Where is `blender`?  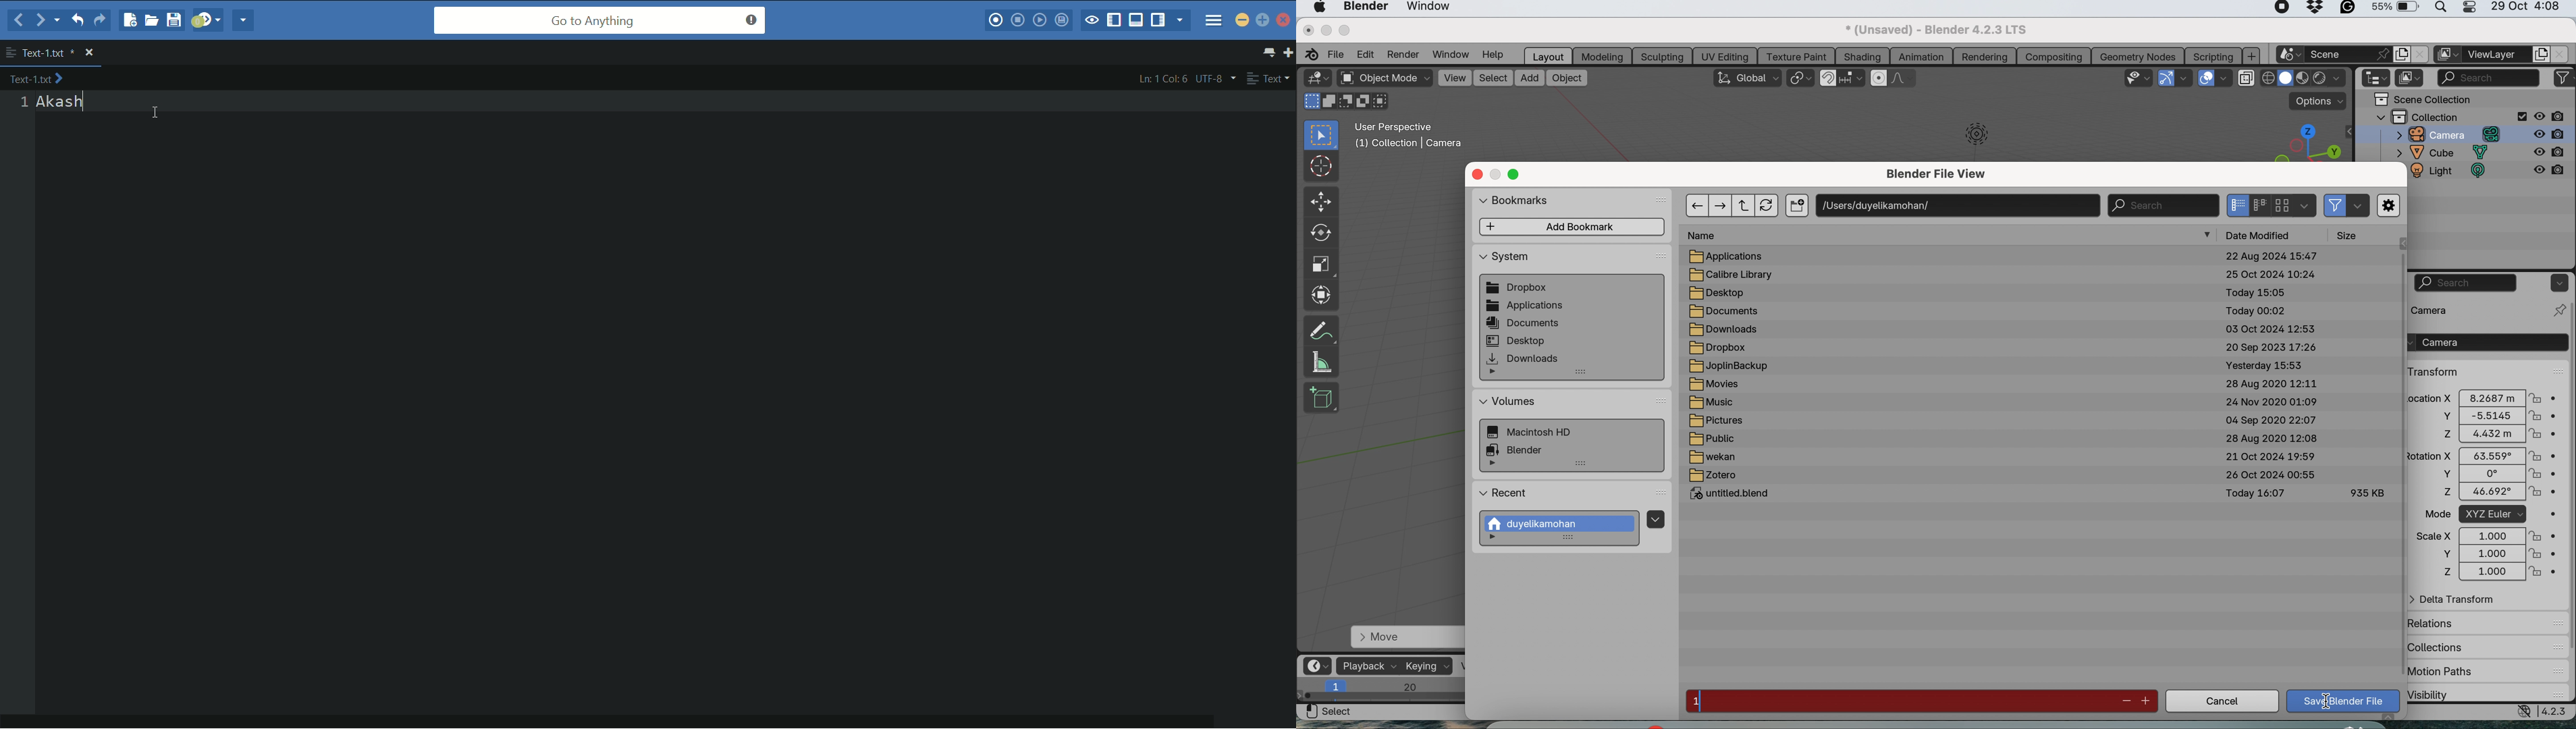 blender is located at coordinates (1521, 449).